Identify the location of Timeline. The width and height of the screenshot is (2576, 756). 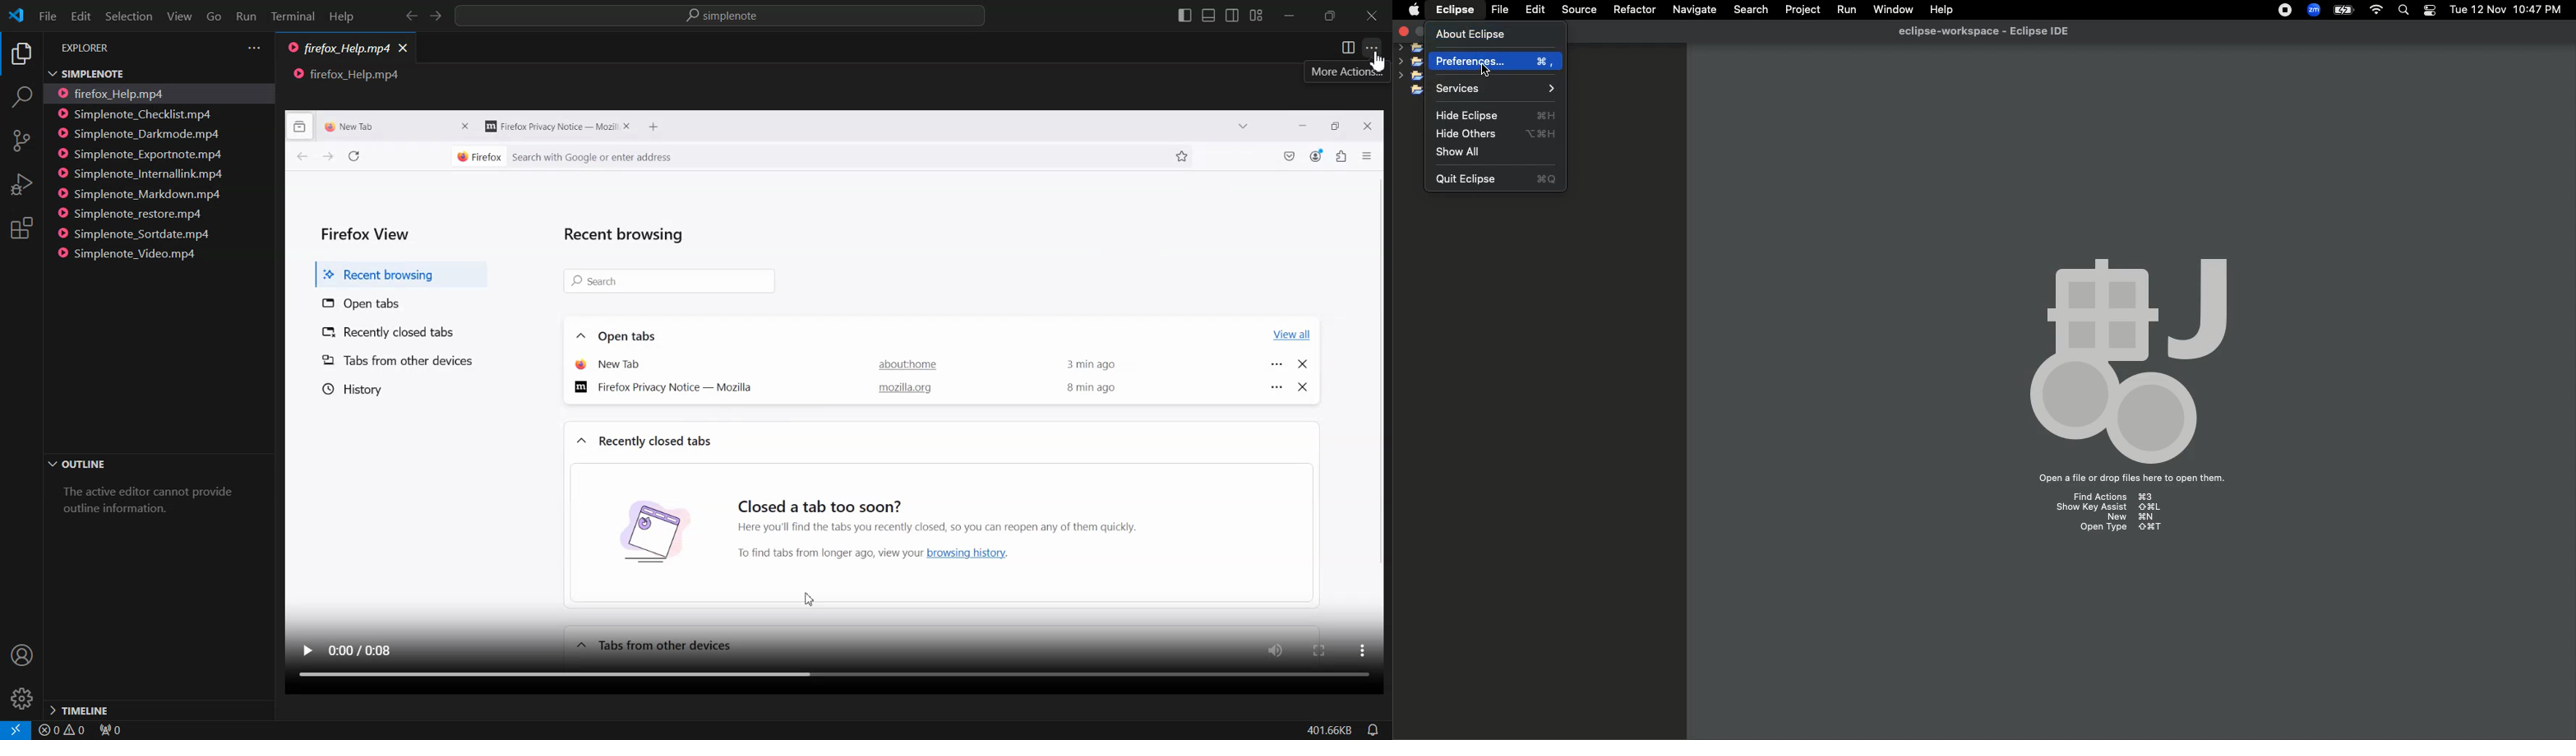
(157, 709).